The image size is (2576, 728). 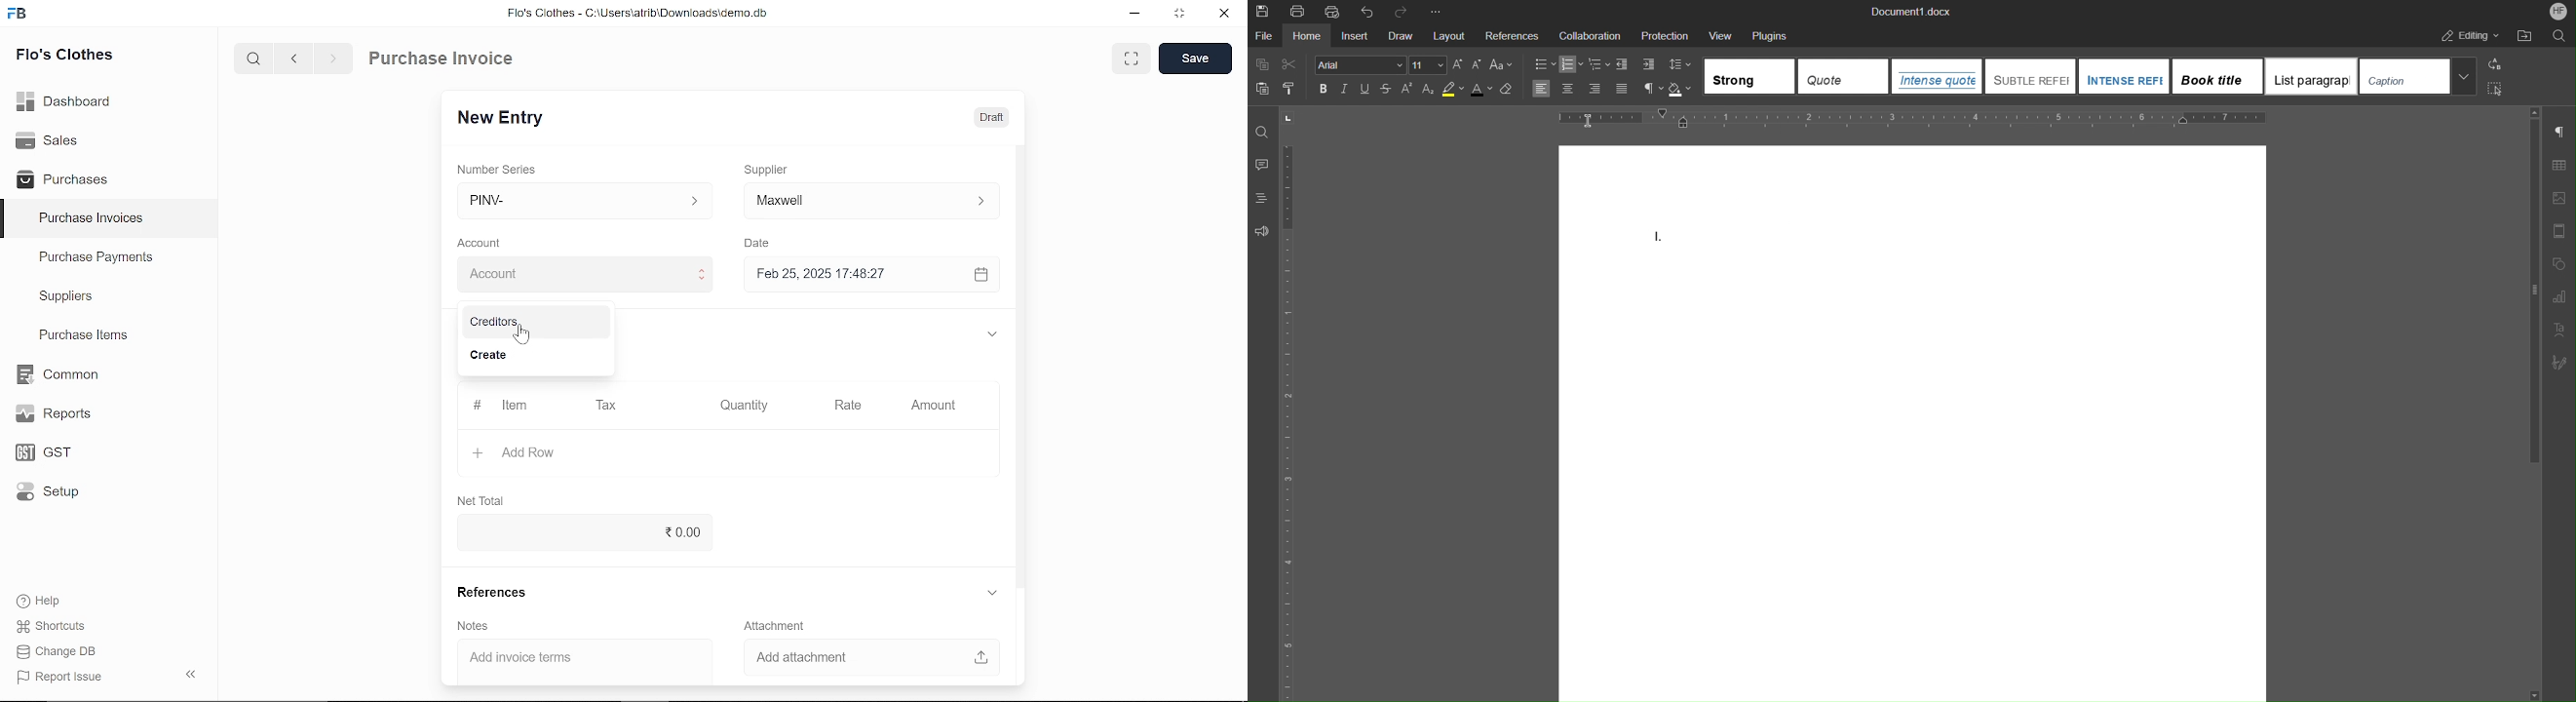 What do you see at coordinates (109, 261) in the screenshot?
I see `Purchase Payments` at bounding box center [109, 261].